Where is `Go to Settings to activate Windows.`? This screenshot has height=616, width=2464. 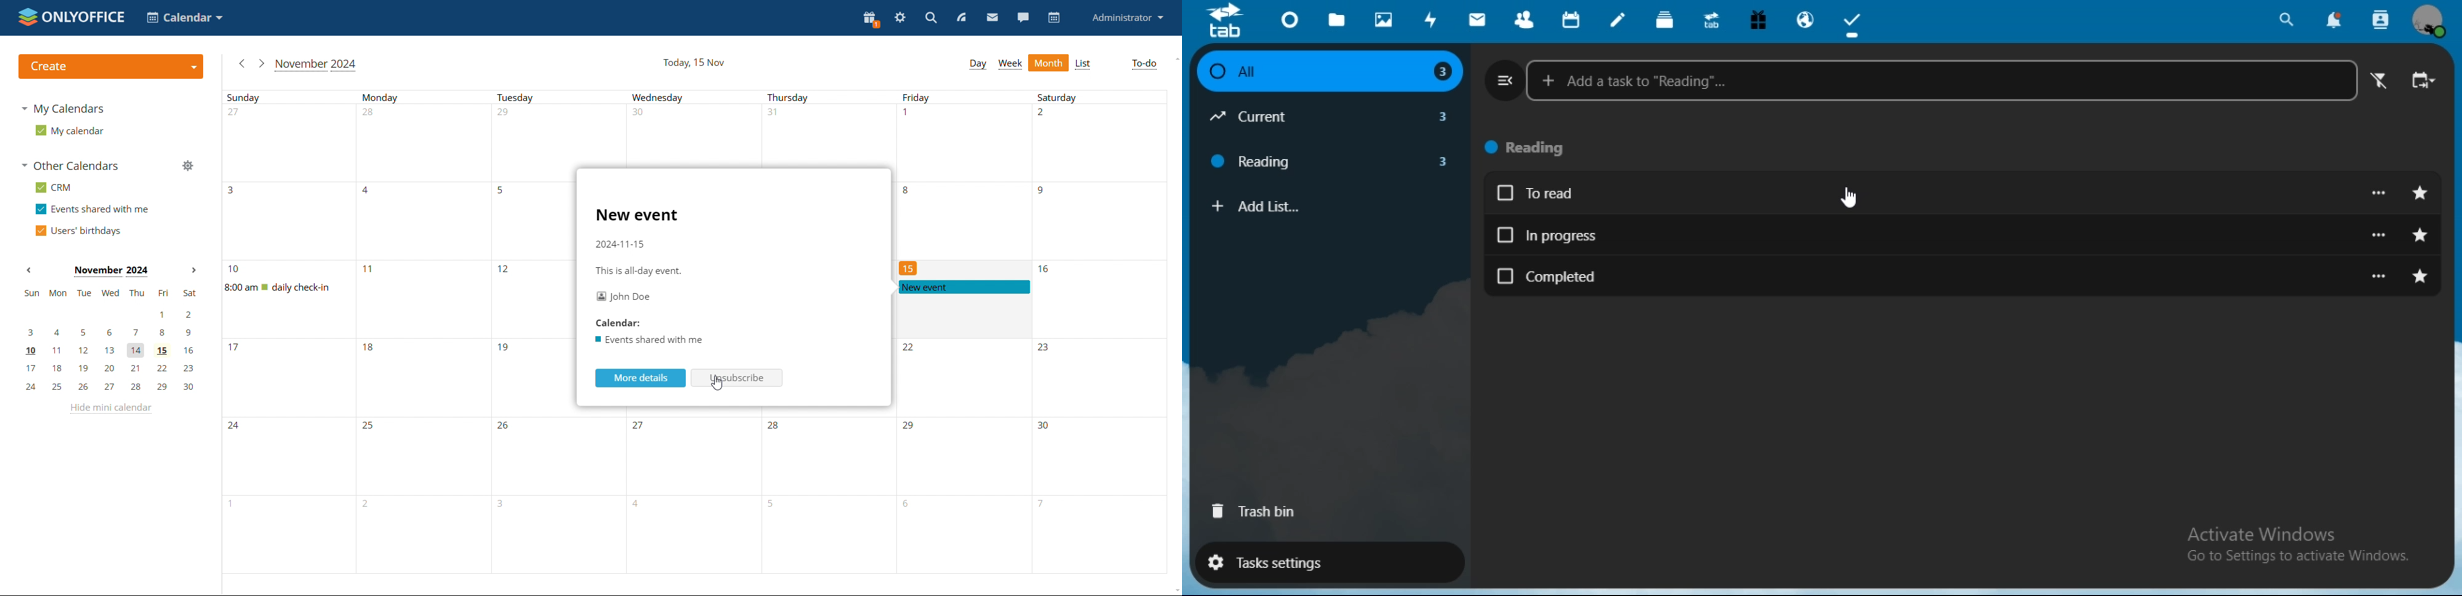 Go to Settings to activate Windows. is located at coordinates (2298, 556).